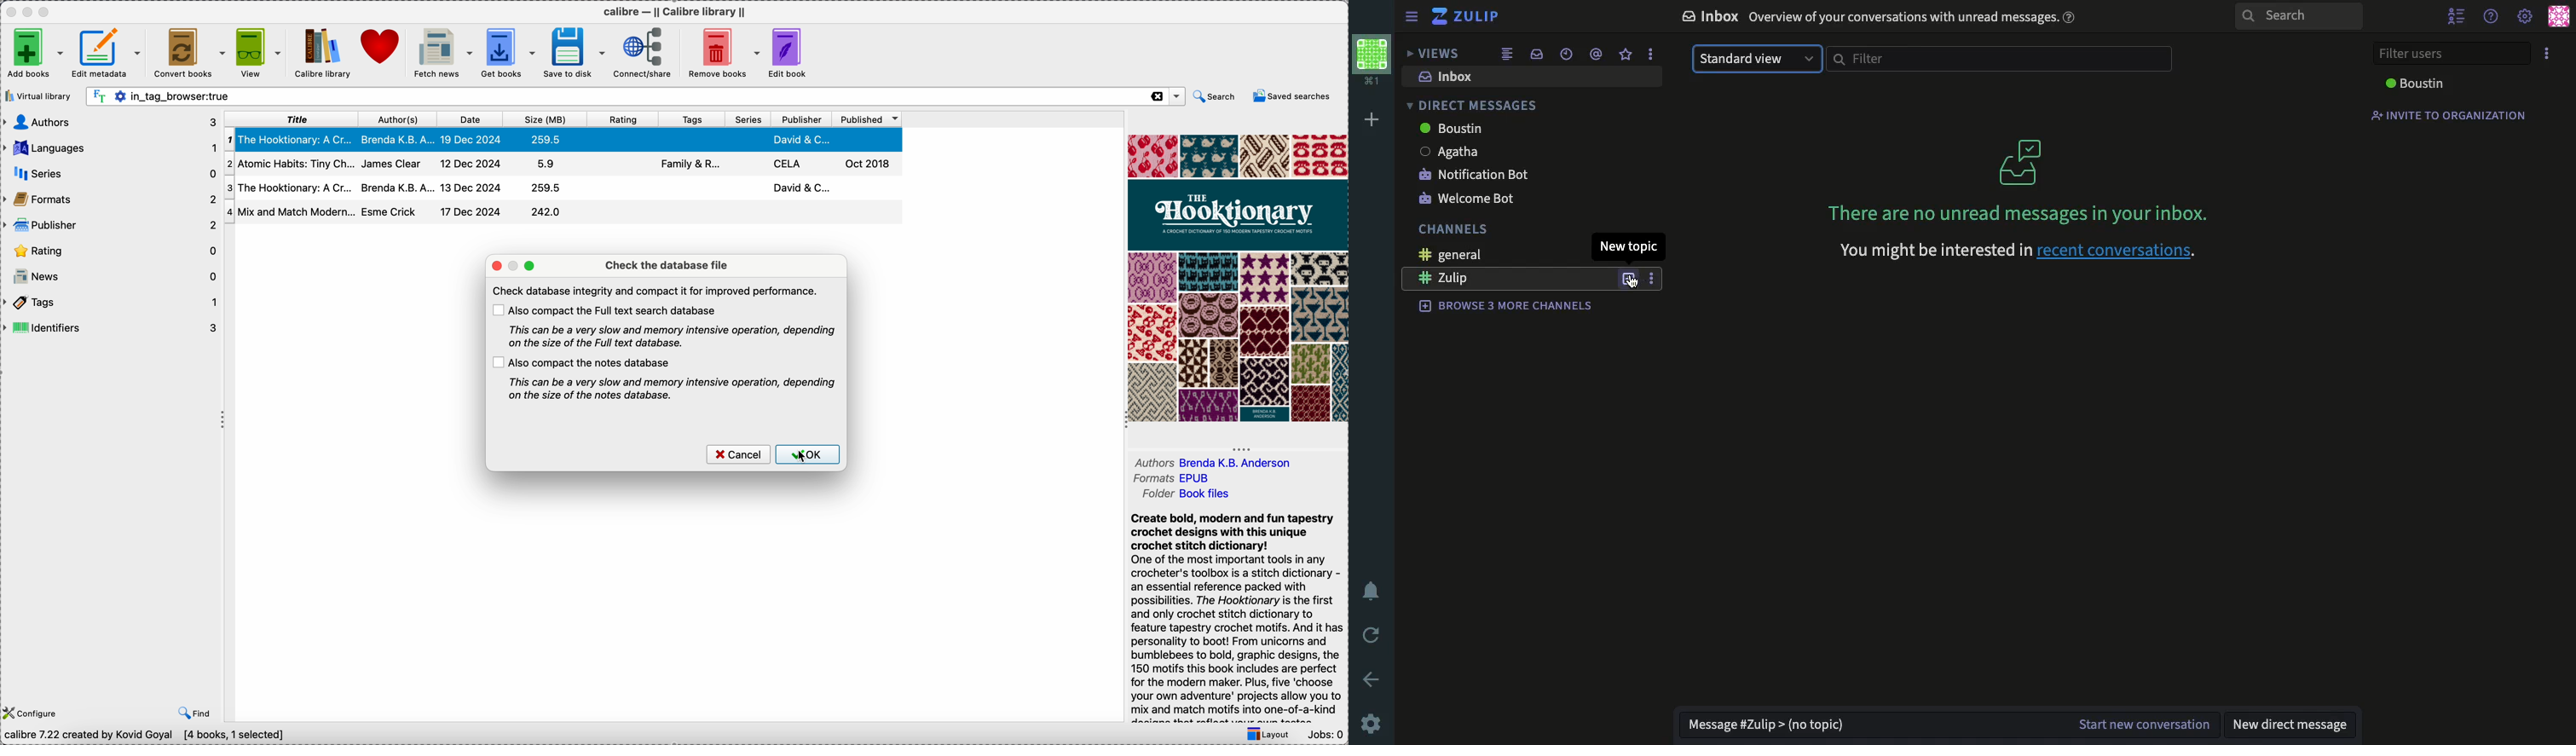  What do you see at coordinates (2547, 55) in the screenshot?
I see `options` at bounding box center [2547, 55].